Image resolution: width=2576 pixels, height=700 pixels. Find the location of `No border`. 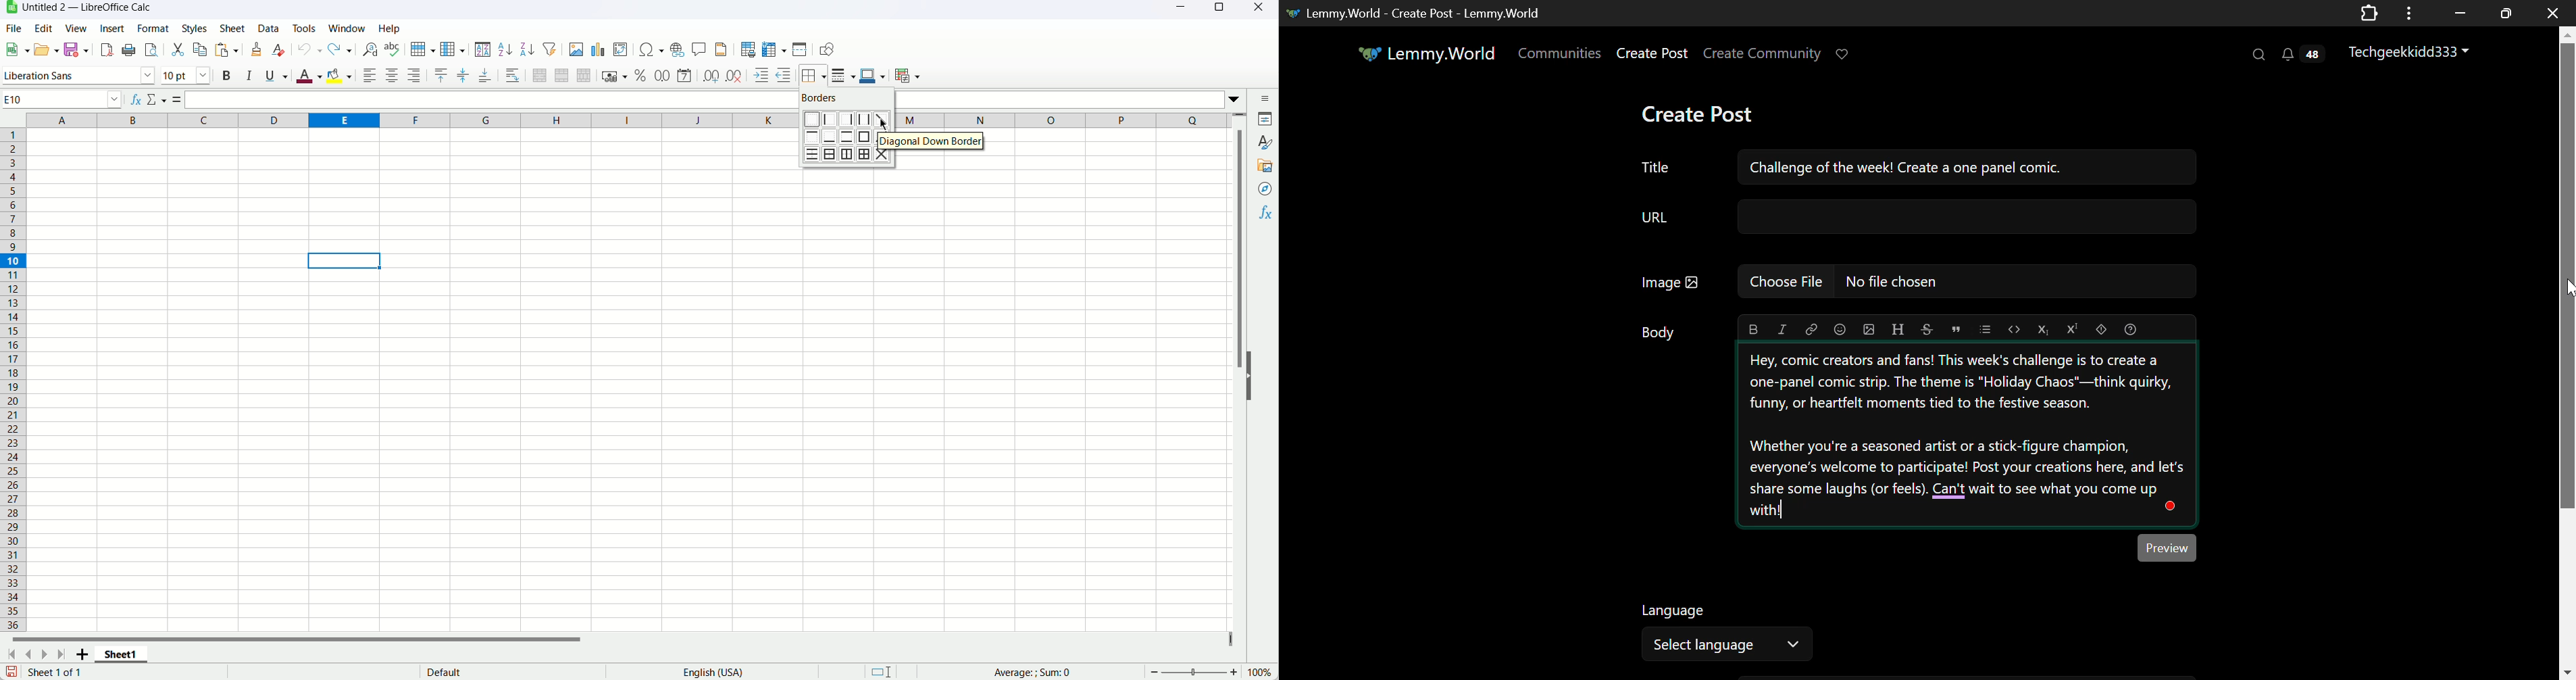

No border is located at coordinates (811, 119).